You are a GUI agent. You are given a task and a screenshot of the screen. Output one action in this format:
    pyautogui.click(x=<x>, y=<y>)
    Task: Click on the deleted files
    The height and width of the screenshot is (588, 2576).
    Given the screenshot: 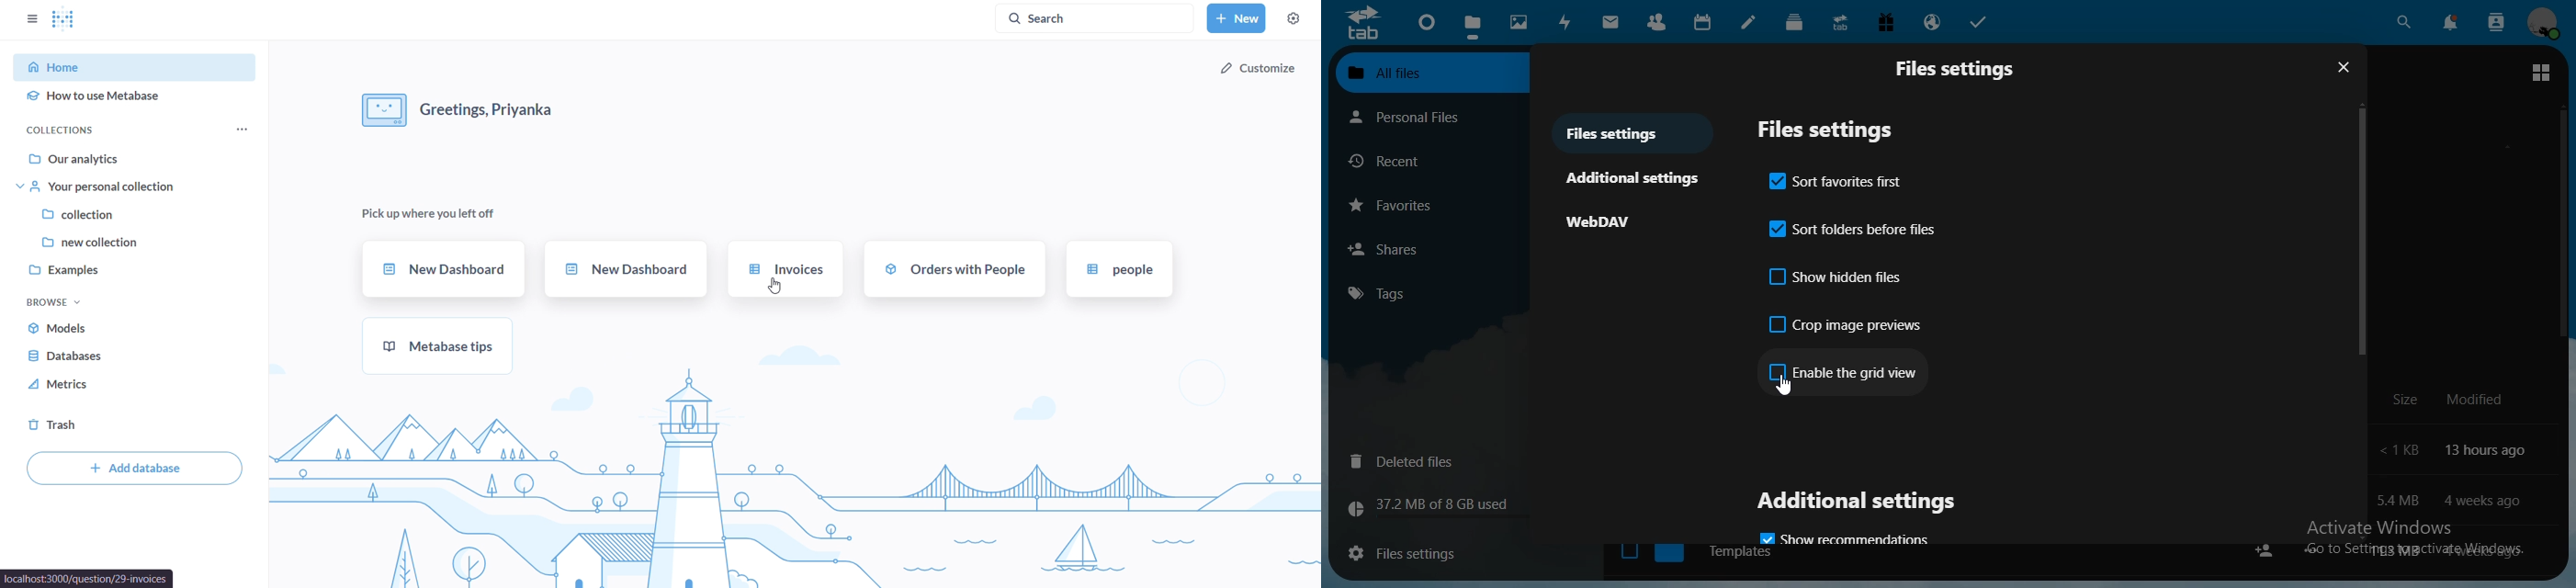 What is the action you would take?
    pyautogui.click(x=1413, y=462)
    